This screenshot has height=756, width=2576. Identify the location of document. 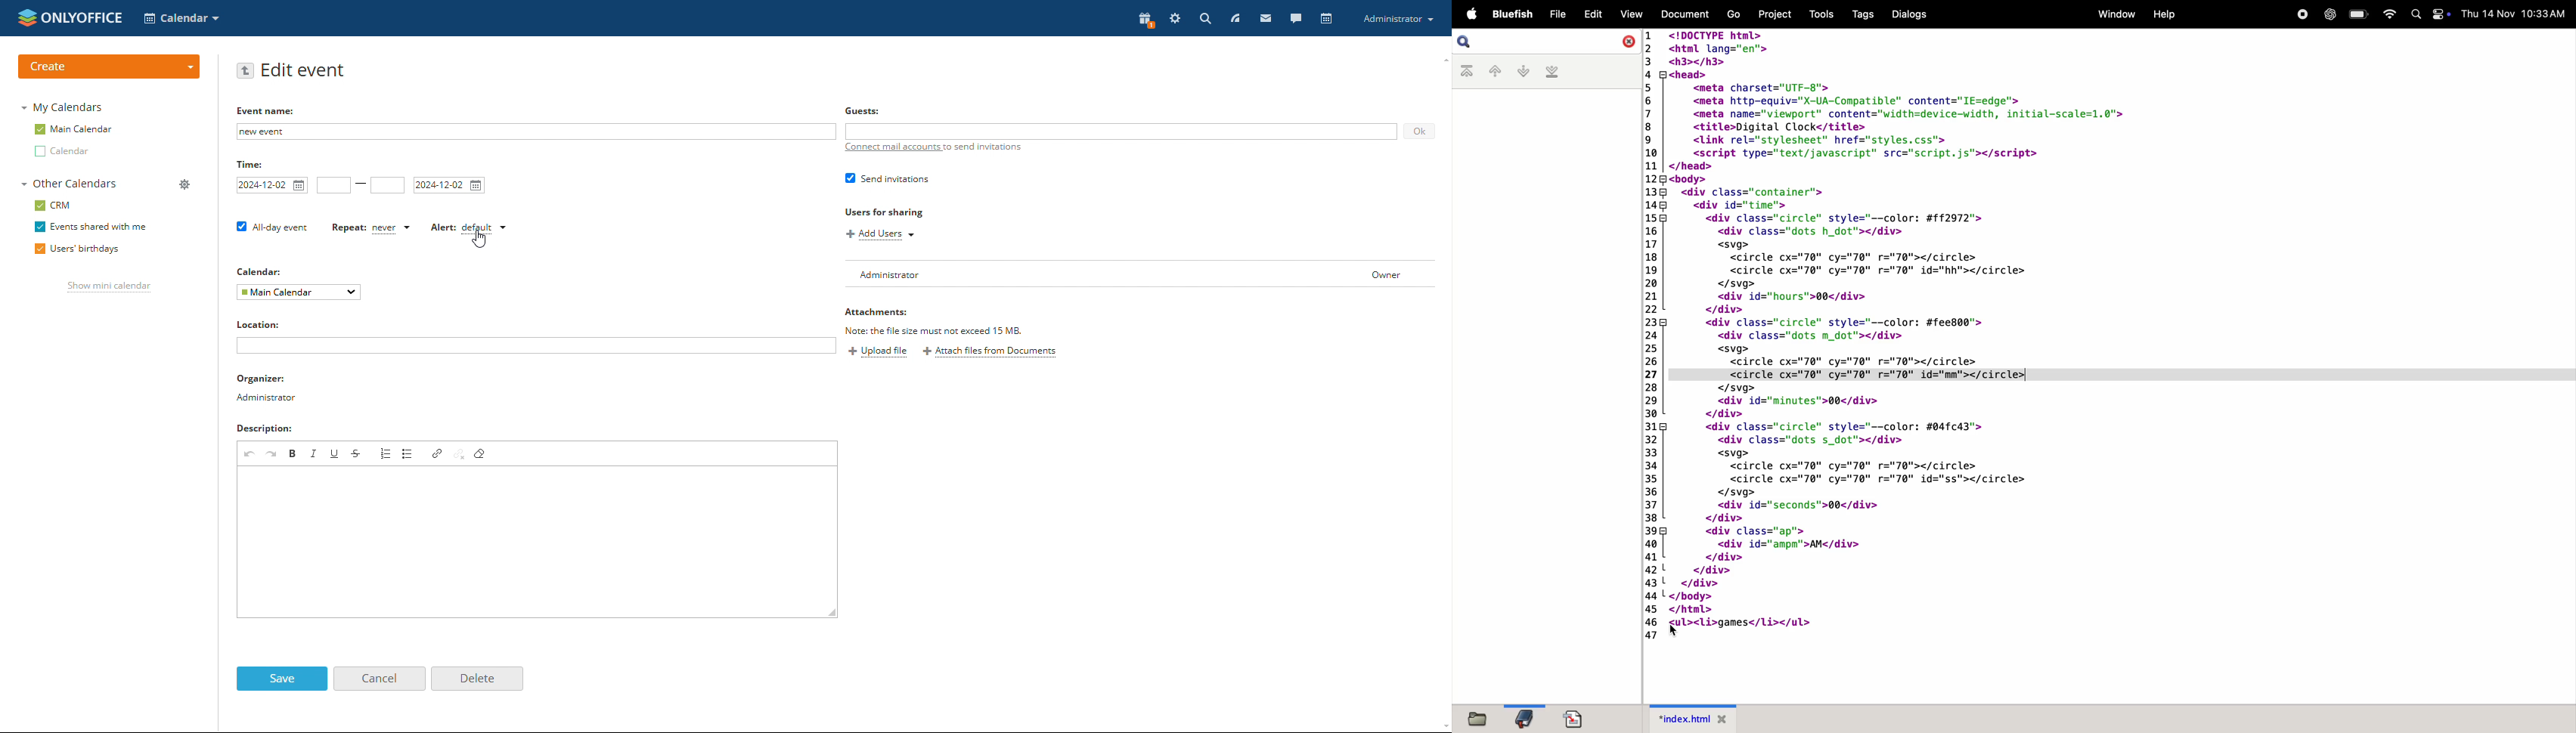
(1579, 718).